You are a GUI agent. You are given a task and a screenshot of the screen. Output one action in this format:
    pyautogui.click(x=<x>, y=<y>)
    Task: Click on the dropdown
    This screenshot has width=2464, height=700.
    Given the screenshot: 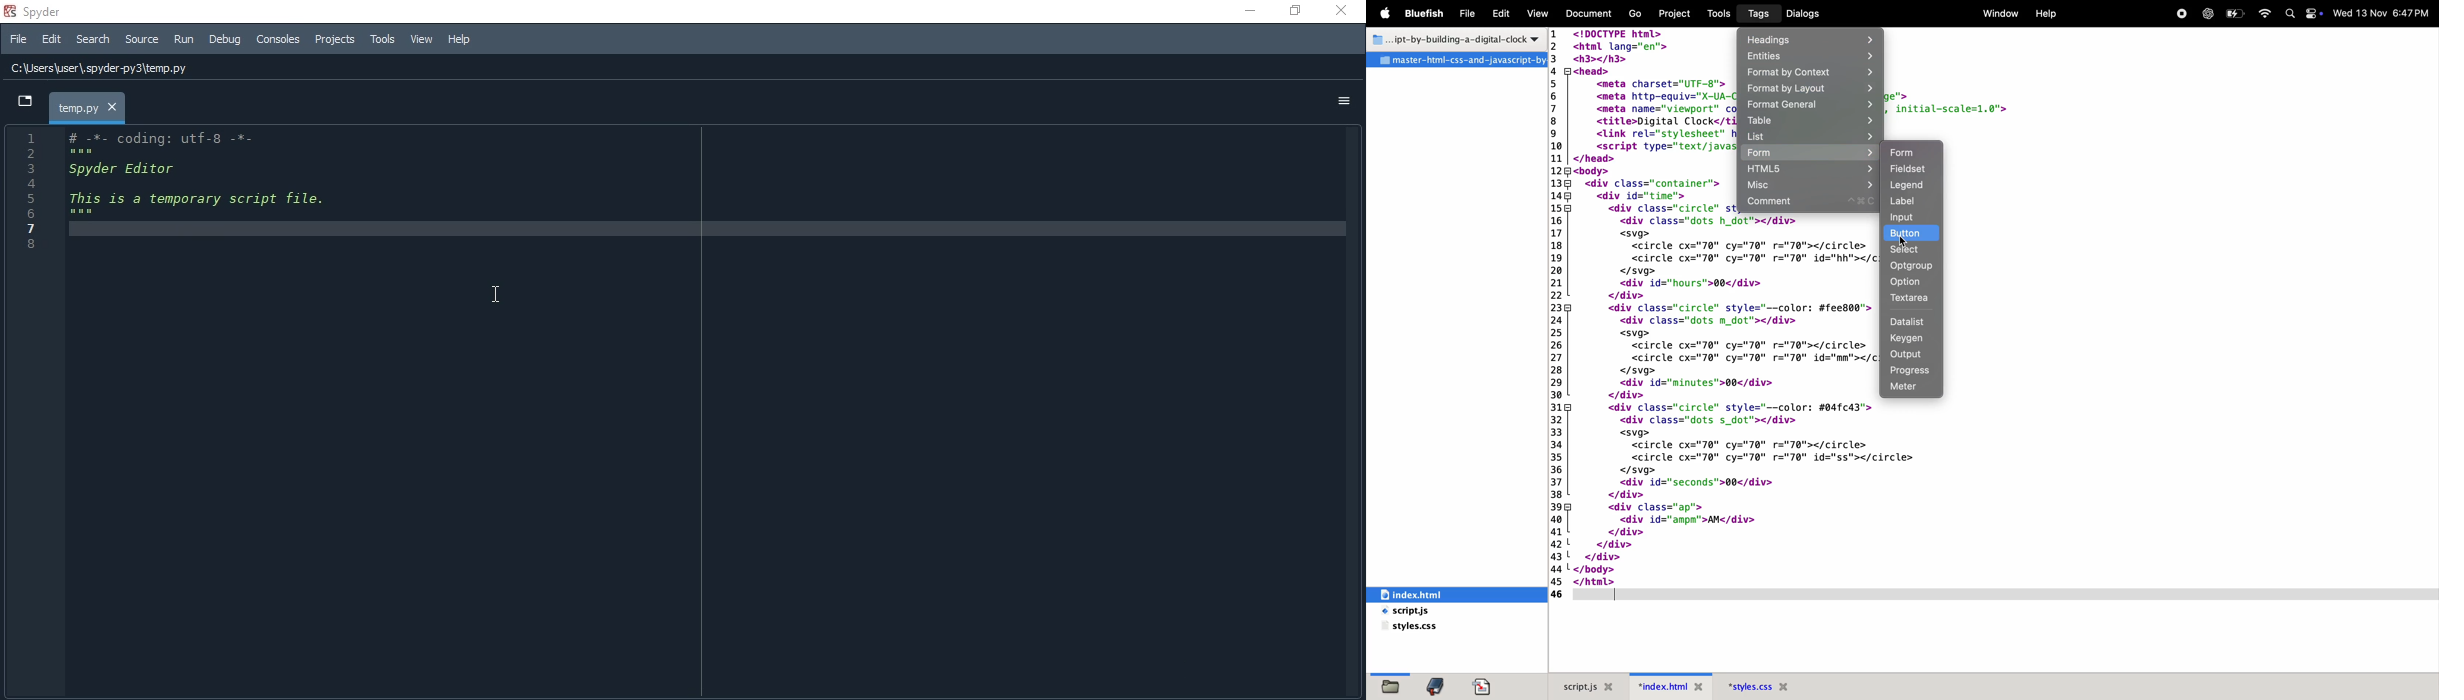 What is the action you would take?
    pyautogui.click(x=20, y=104)
    